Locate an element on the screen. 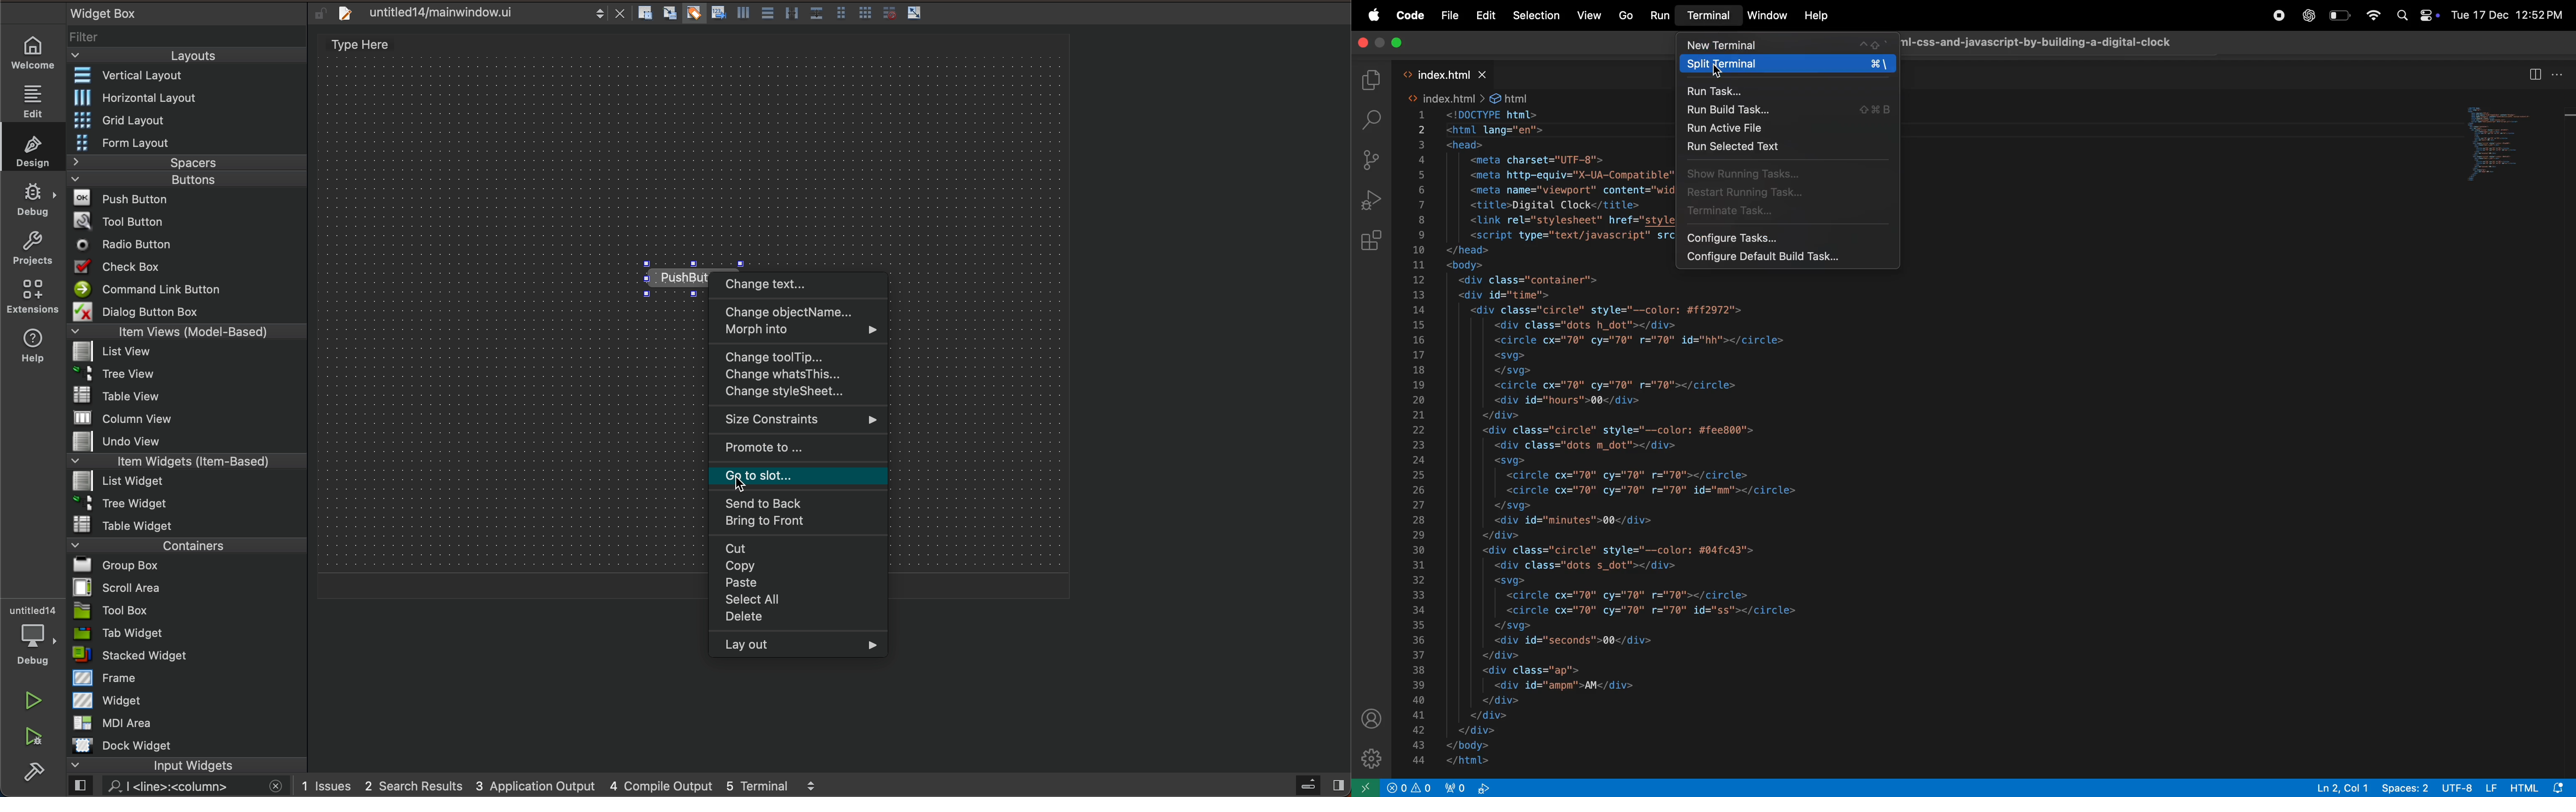  Go is located at coordinates (1624, 15).